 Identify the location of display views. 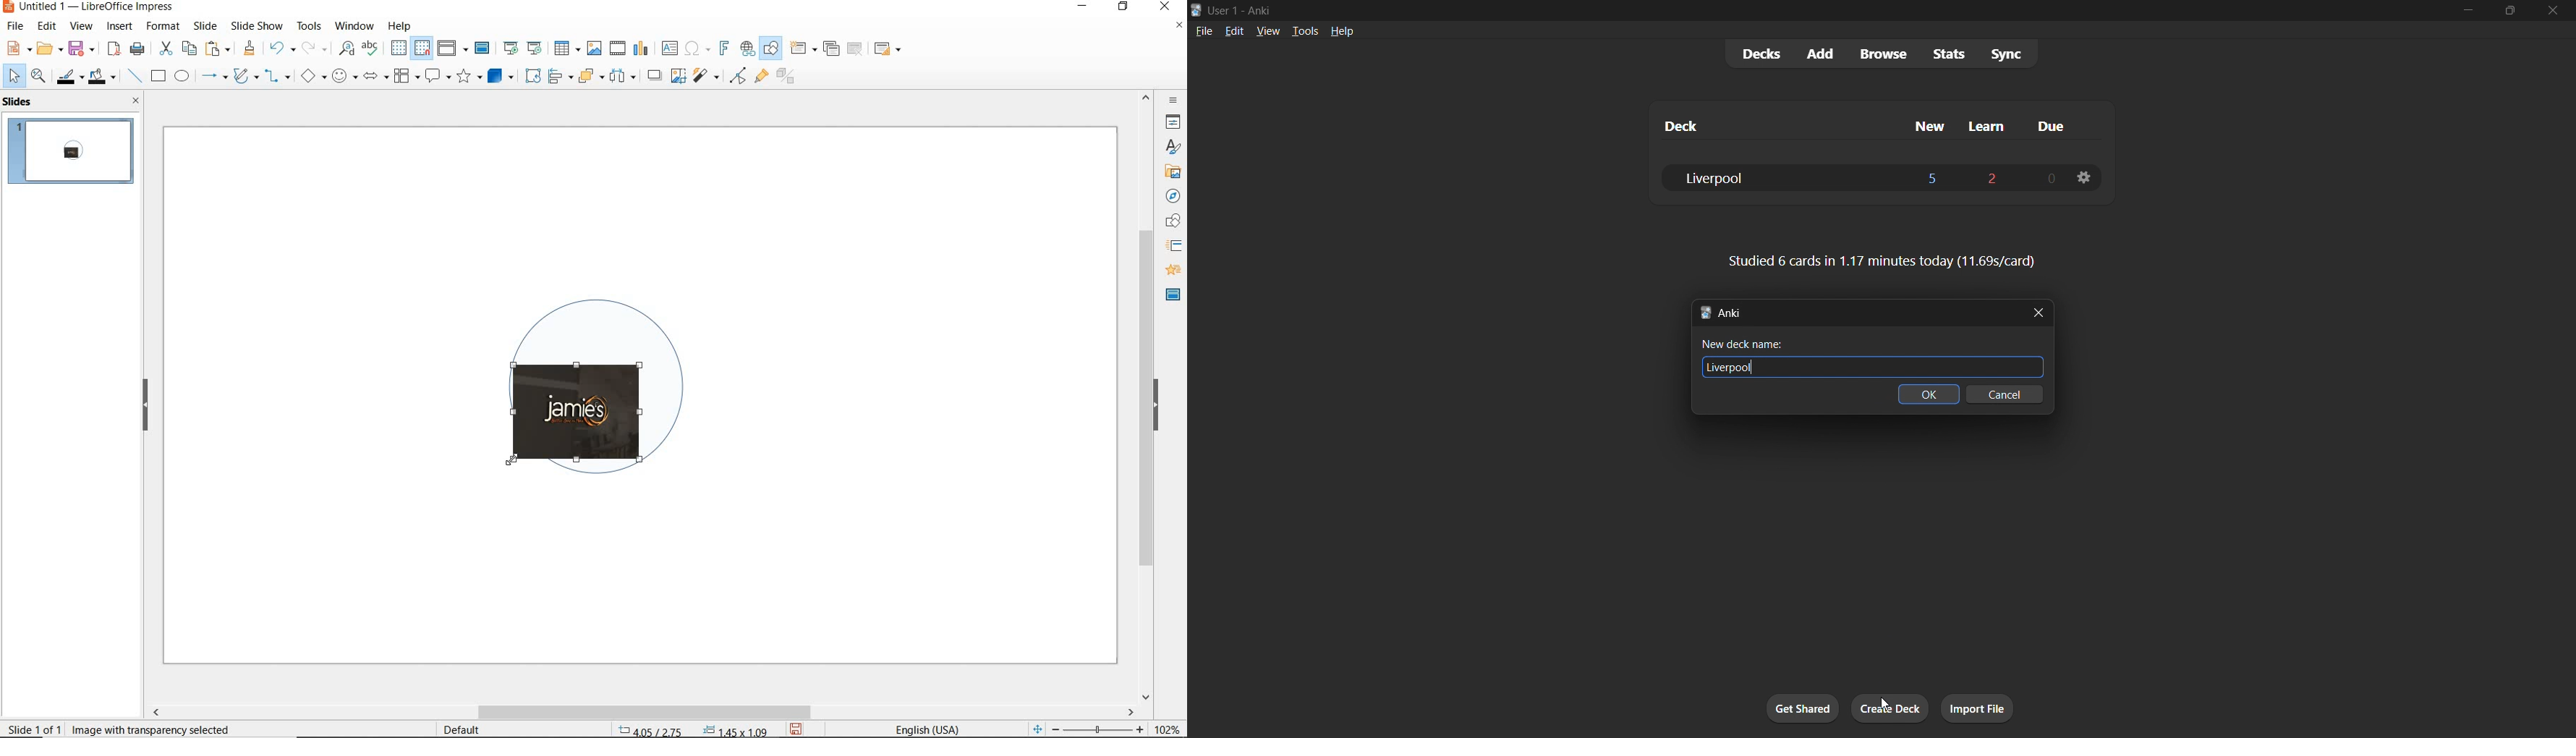
(453, 49).